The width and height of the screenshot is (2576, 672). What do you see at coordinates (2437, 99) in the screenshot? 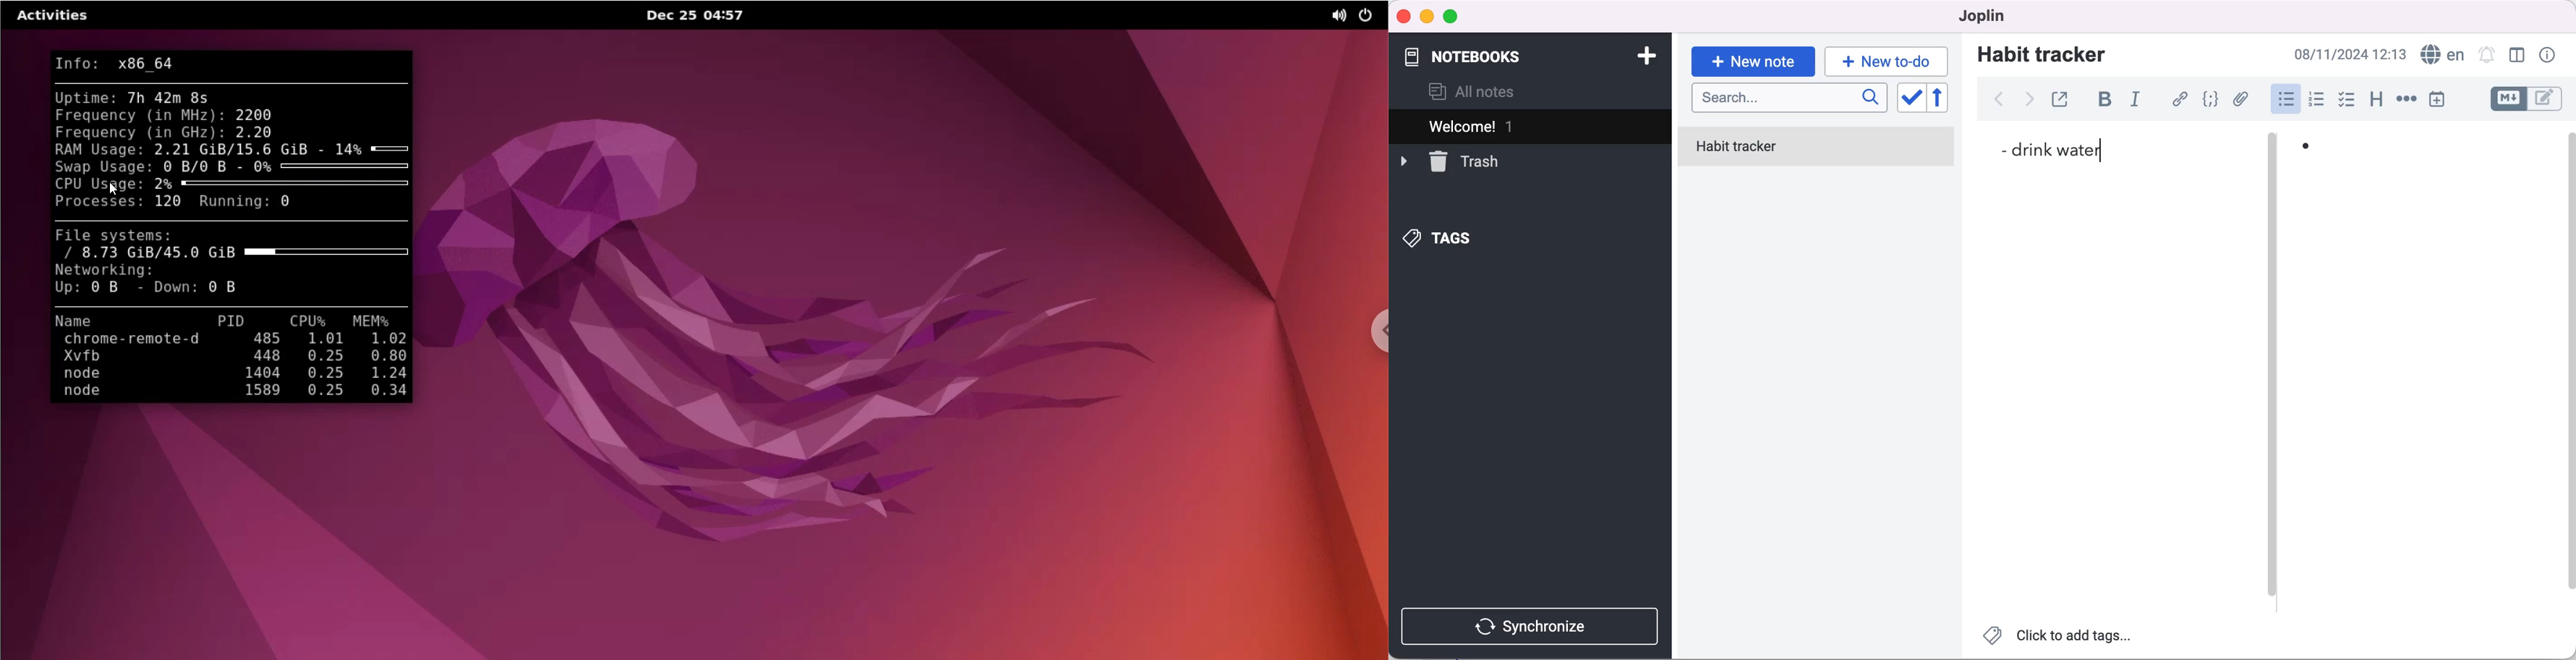
I see `insert time` at bounding box center [2437, 99].